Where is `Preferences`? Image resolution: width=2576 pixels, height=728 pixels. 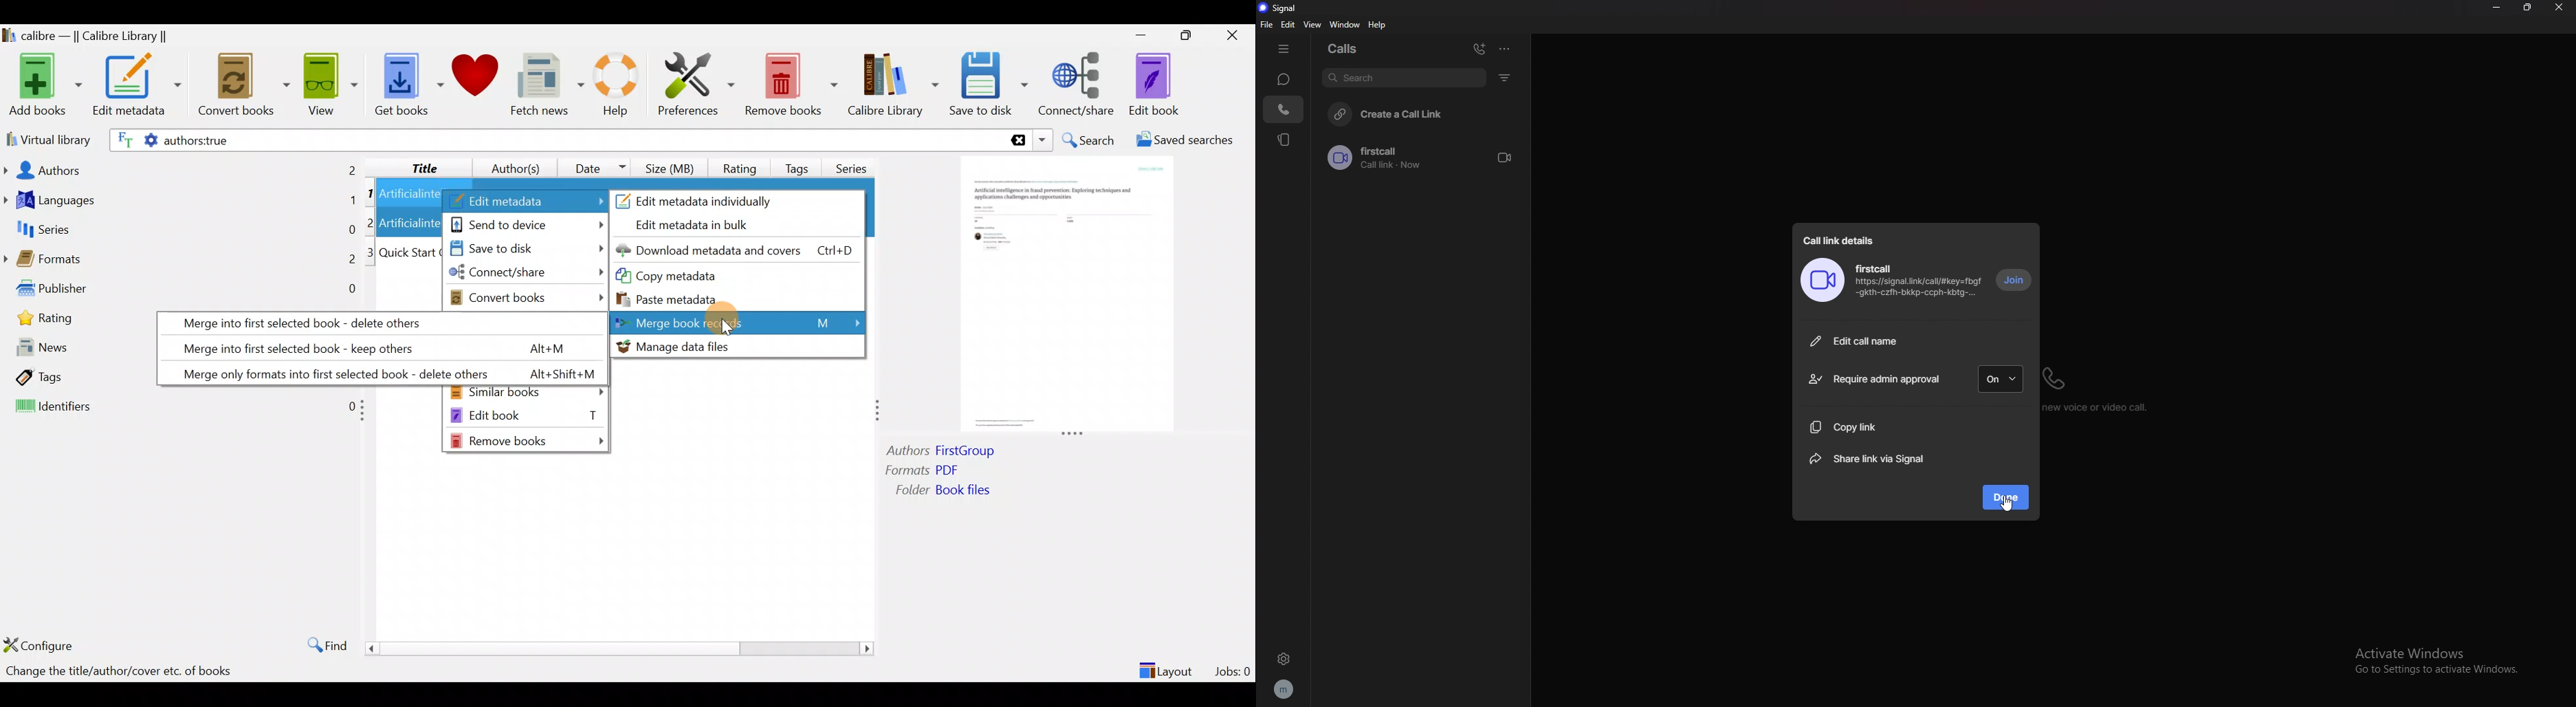
Preferences is located at coordinates (696, 83).